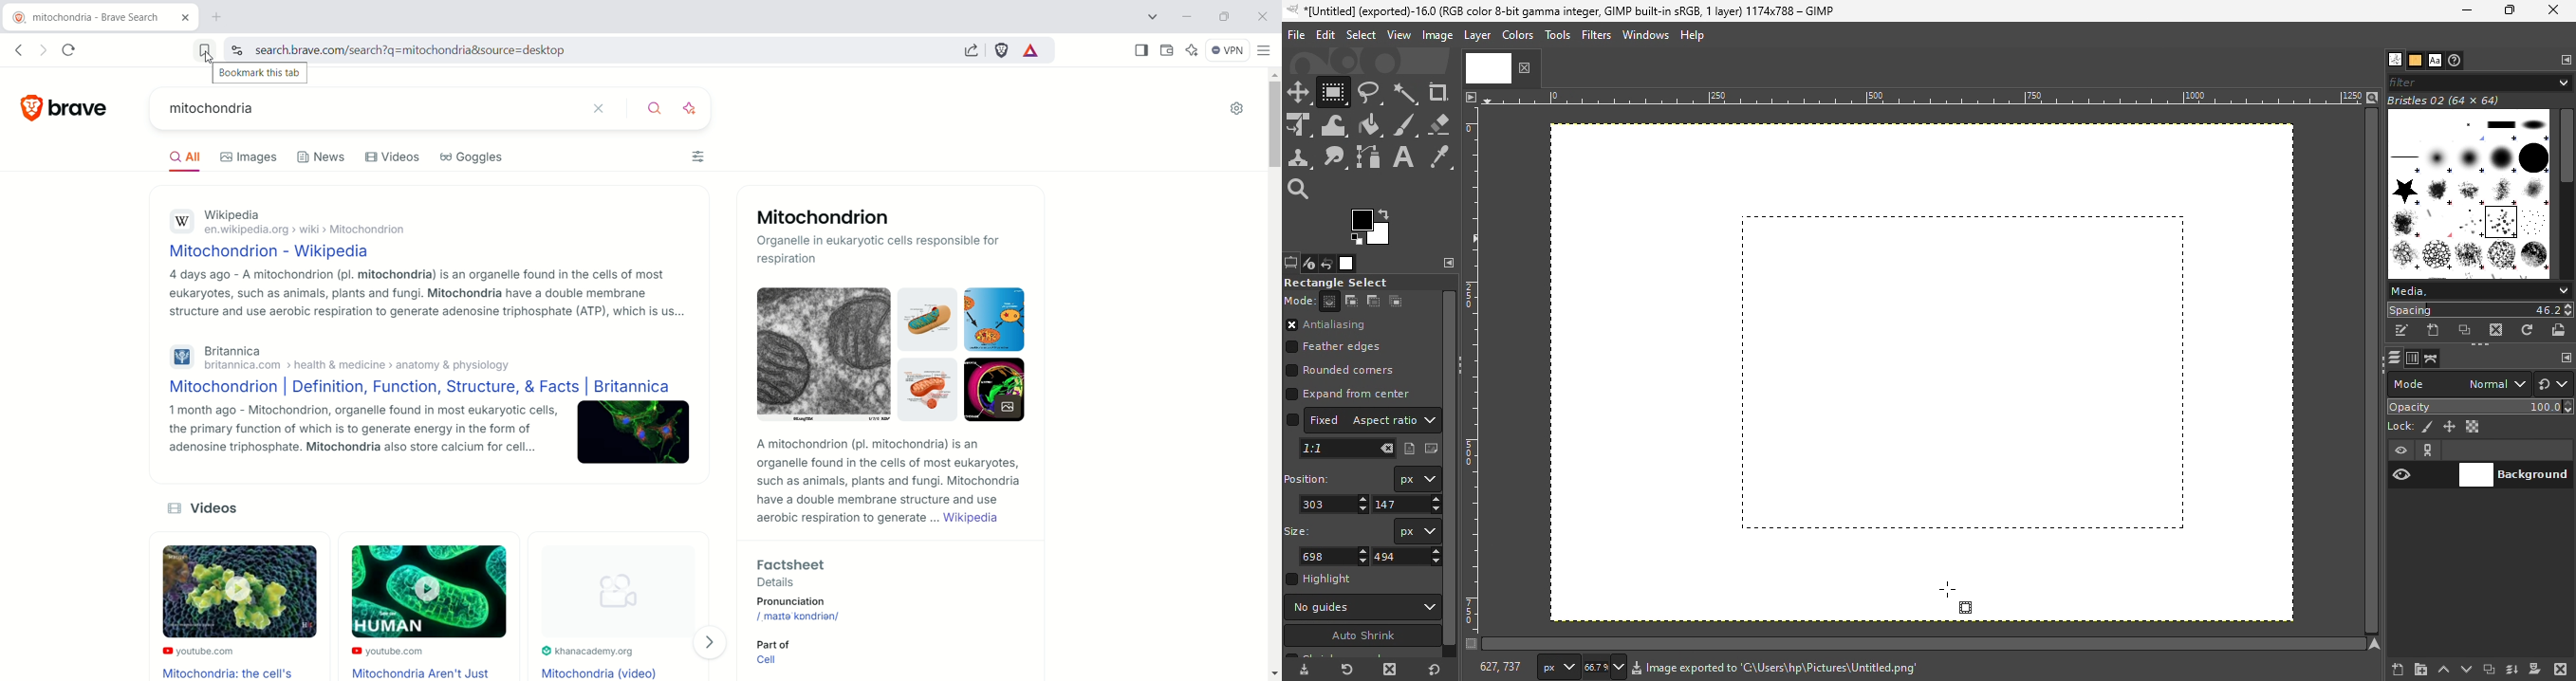  What do you see at coordinates (1385, 449) in the screenshot?
I see `clear` at bounding box center [1385, 449].